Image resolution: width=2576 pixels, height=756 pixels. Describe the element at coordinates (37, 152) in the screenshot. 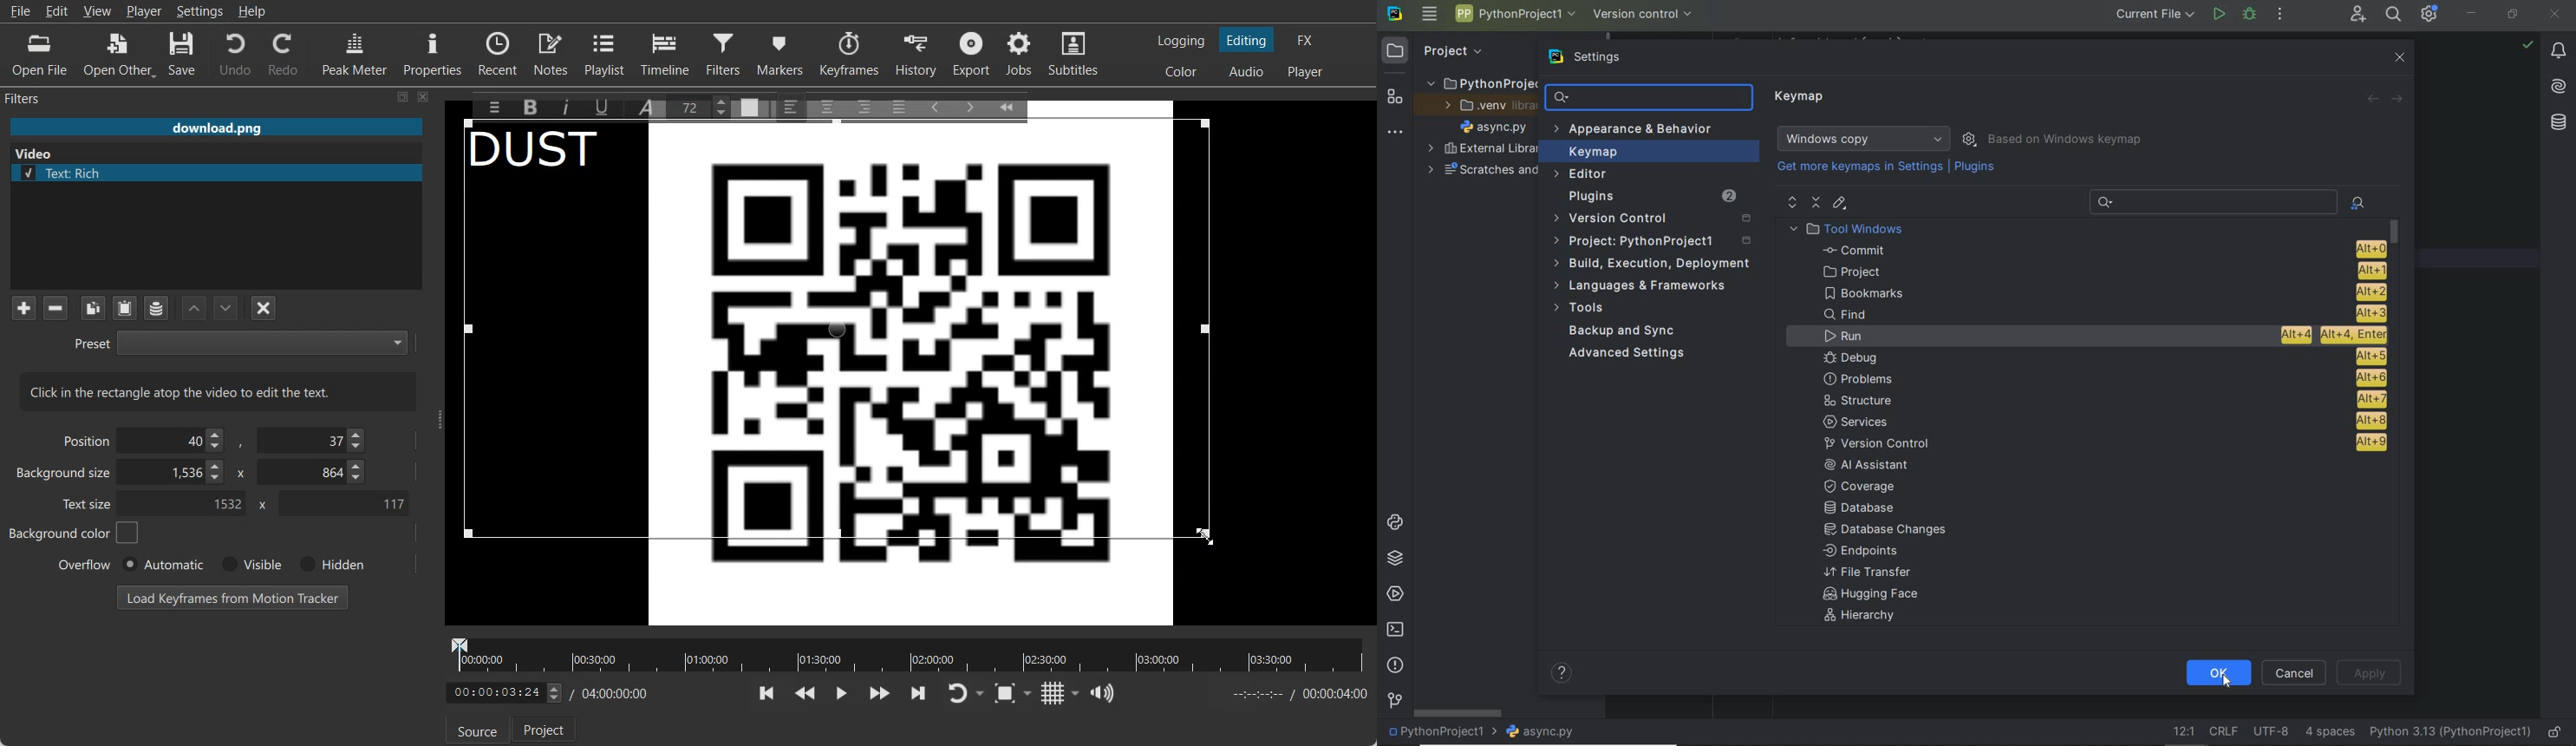

I see `Video` at that location.